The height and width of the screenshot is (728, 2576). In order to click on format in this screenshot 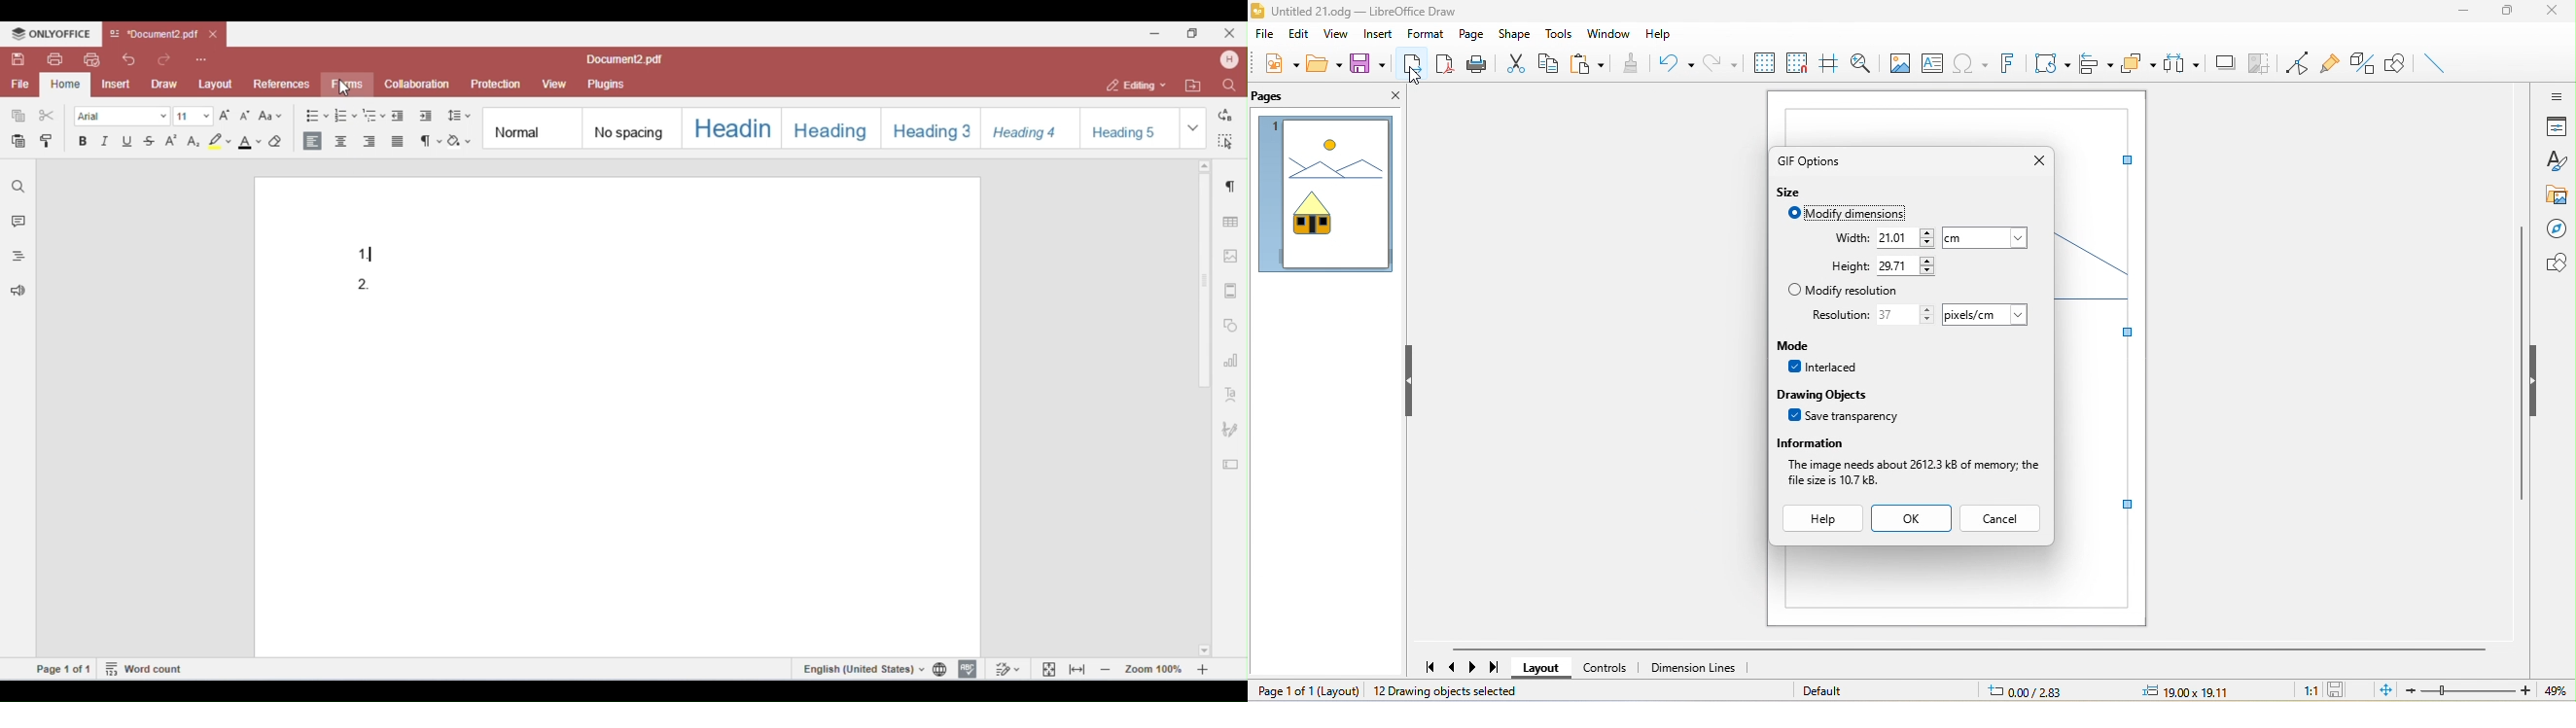, I will do `click(1427, 35)`.